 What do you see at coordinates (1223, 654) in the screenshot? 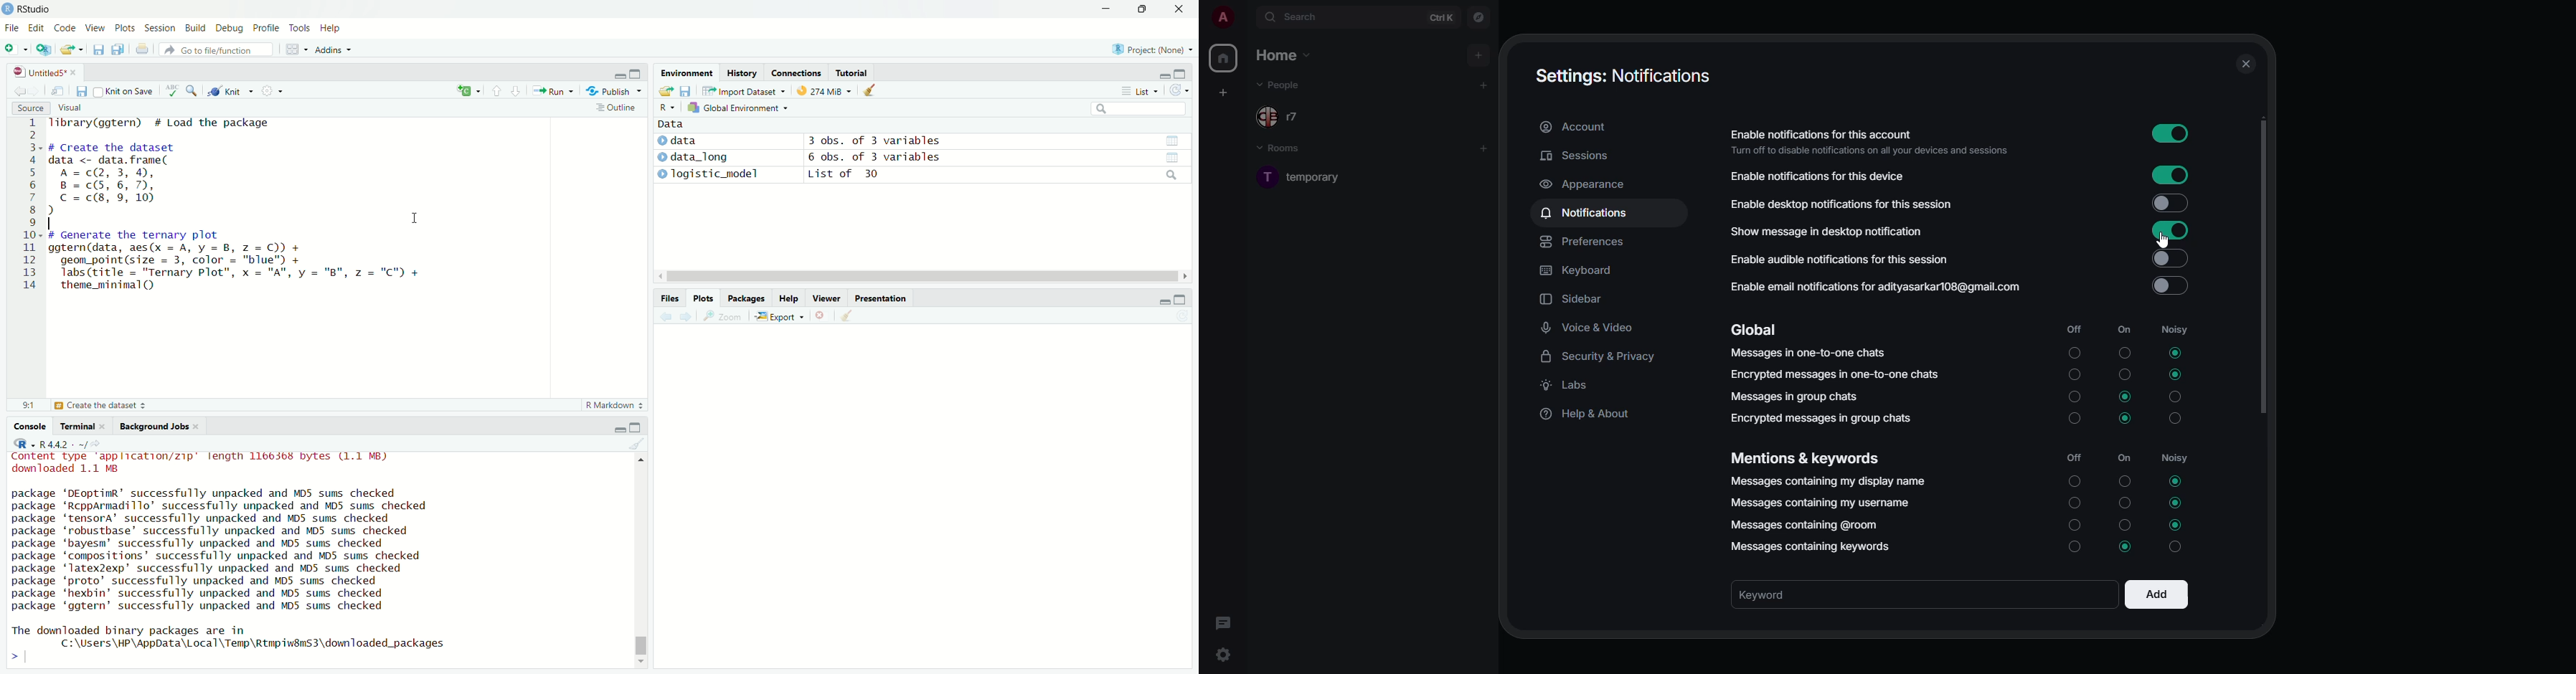
I see `quick settings` at bounding box center [1223, 654].